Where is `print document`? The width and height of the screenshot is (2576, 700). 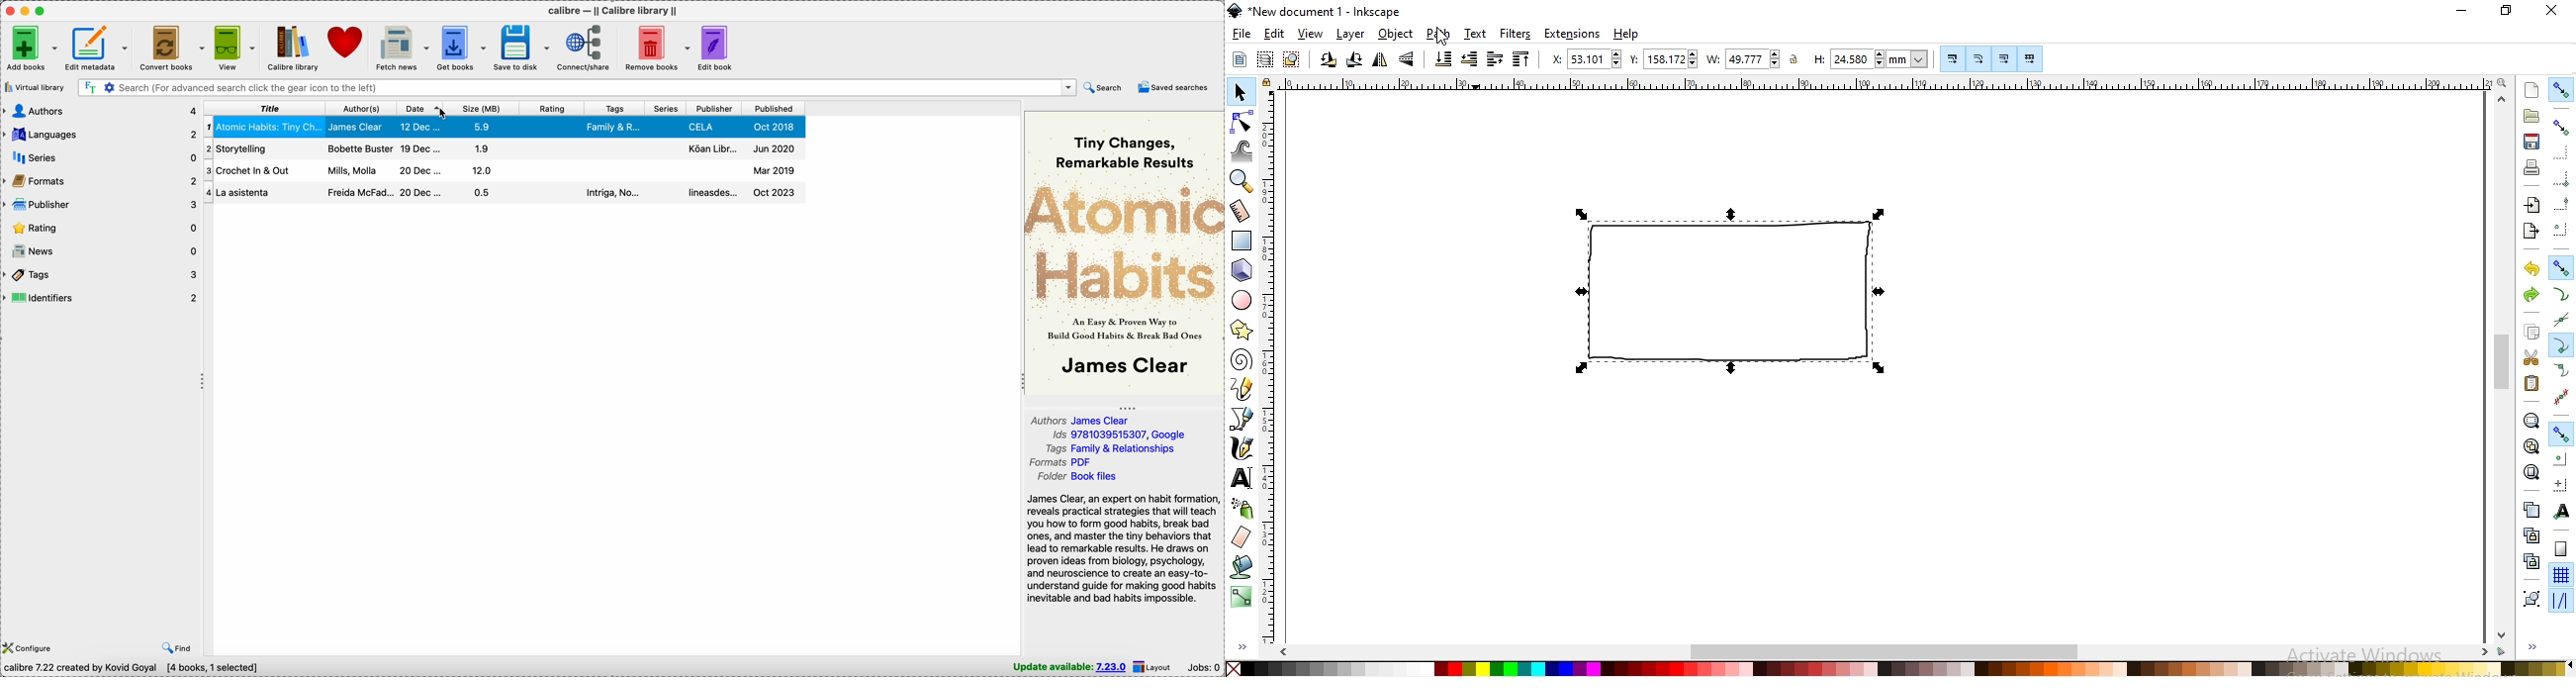 print document is located at coordinates (2531, 168).